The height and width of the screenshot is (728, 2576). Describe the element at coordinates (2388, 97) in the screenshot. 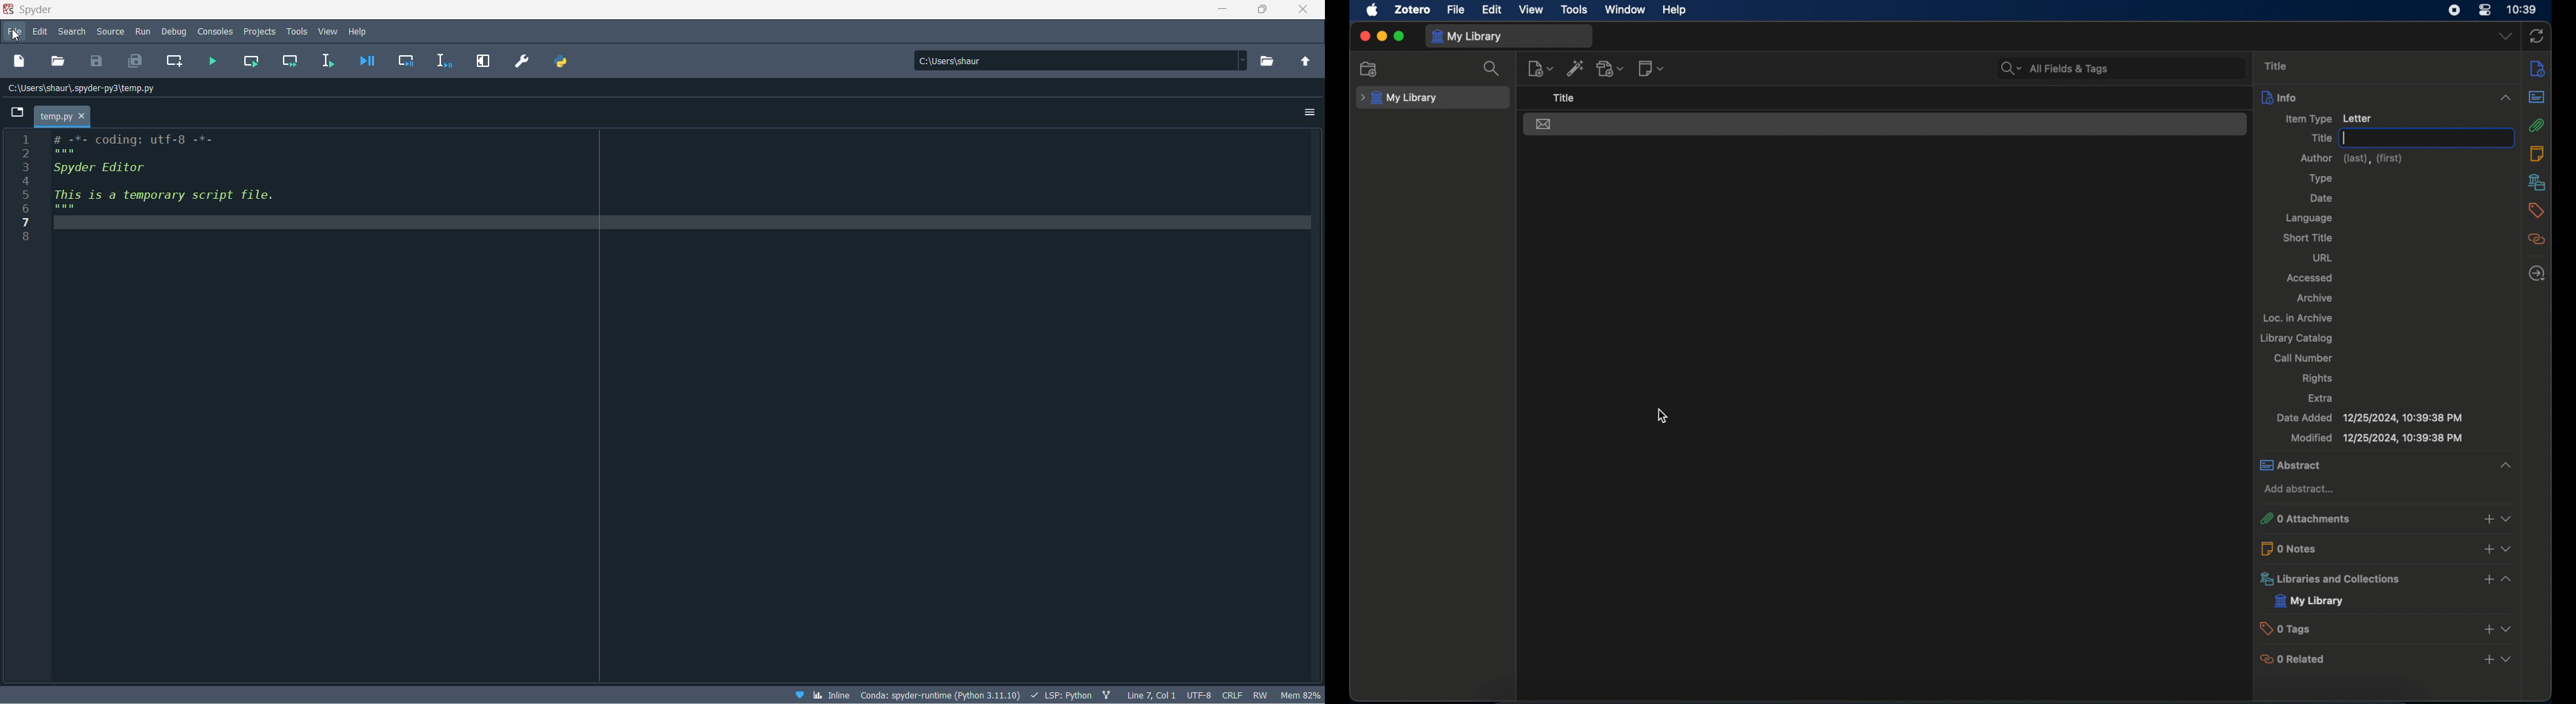

I see `info` at that location.